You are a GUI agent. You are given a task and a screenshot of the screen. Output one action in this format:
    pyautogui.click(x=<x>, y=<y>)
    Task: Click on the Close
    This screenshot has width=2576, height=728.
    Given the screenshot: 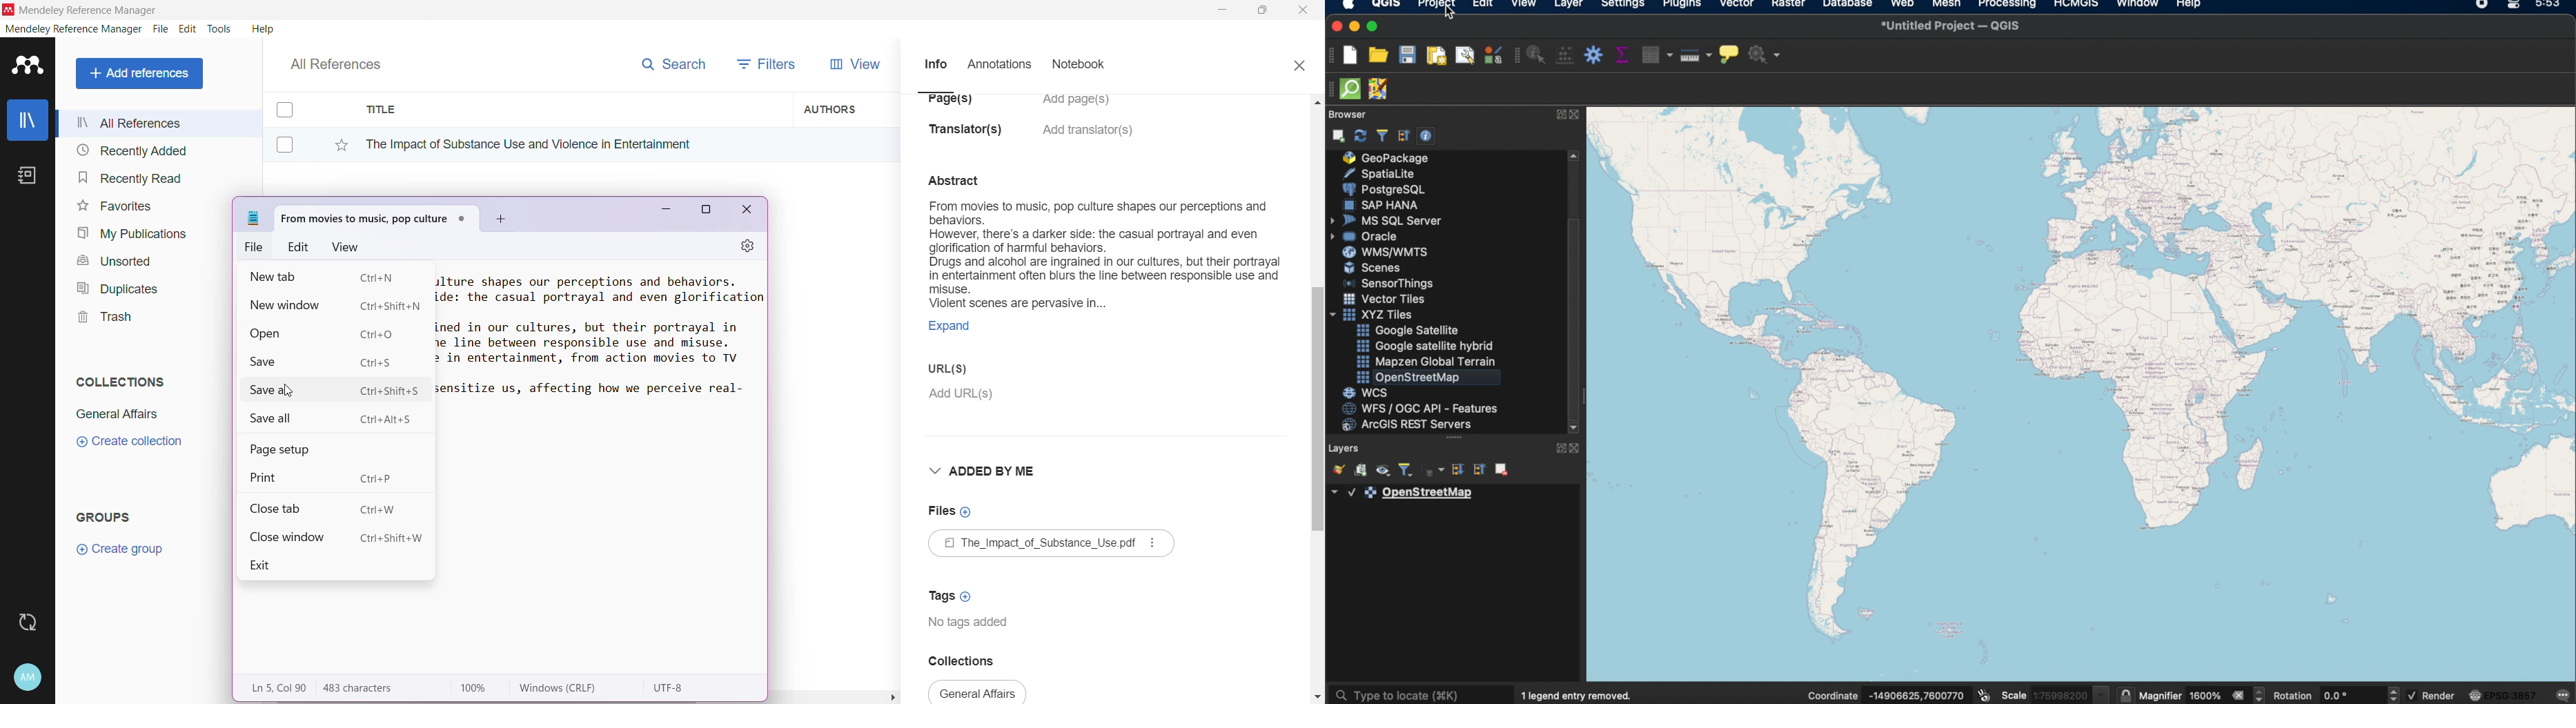 What is the action you would take?
    pyautogui.click(x=1304, y=11)
    